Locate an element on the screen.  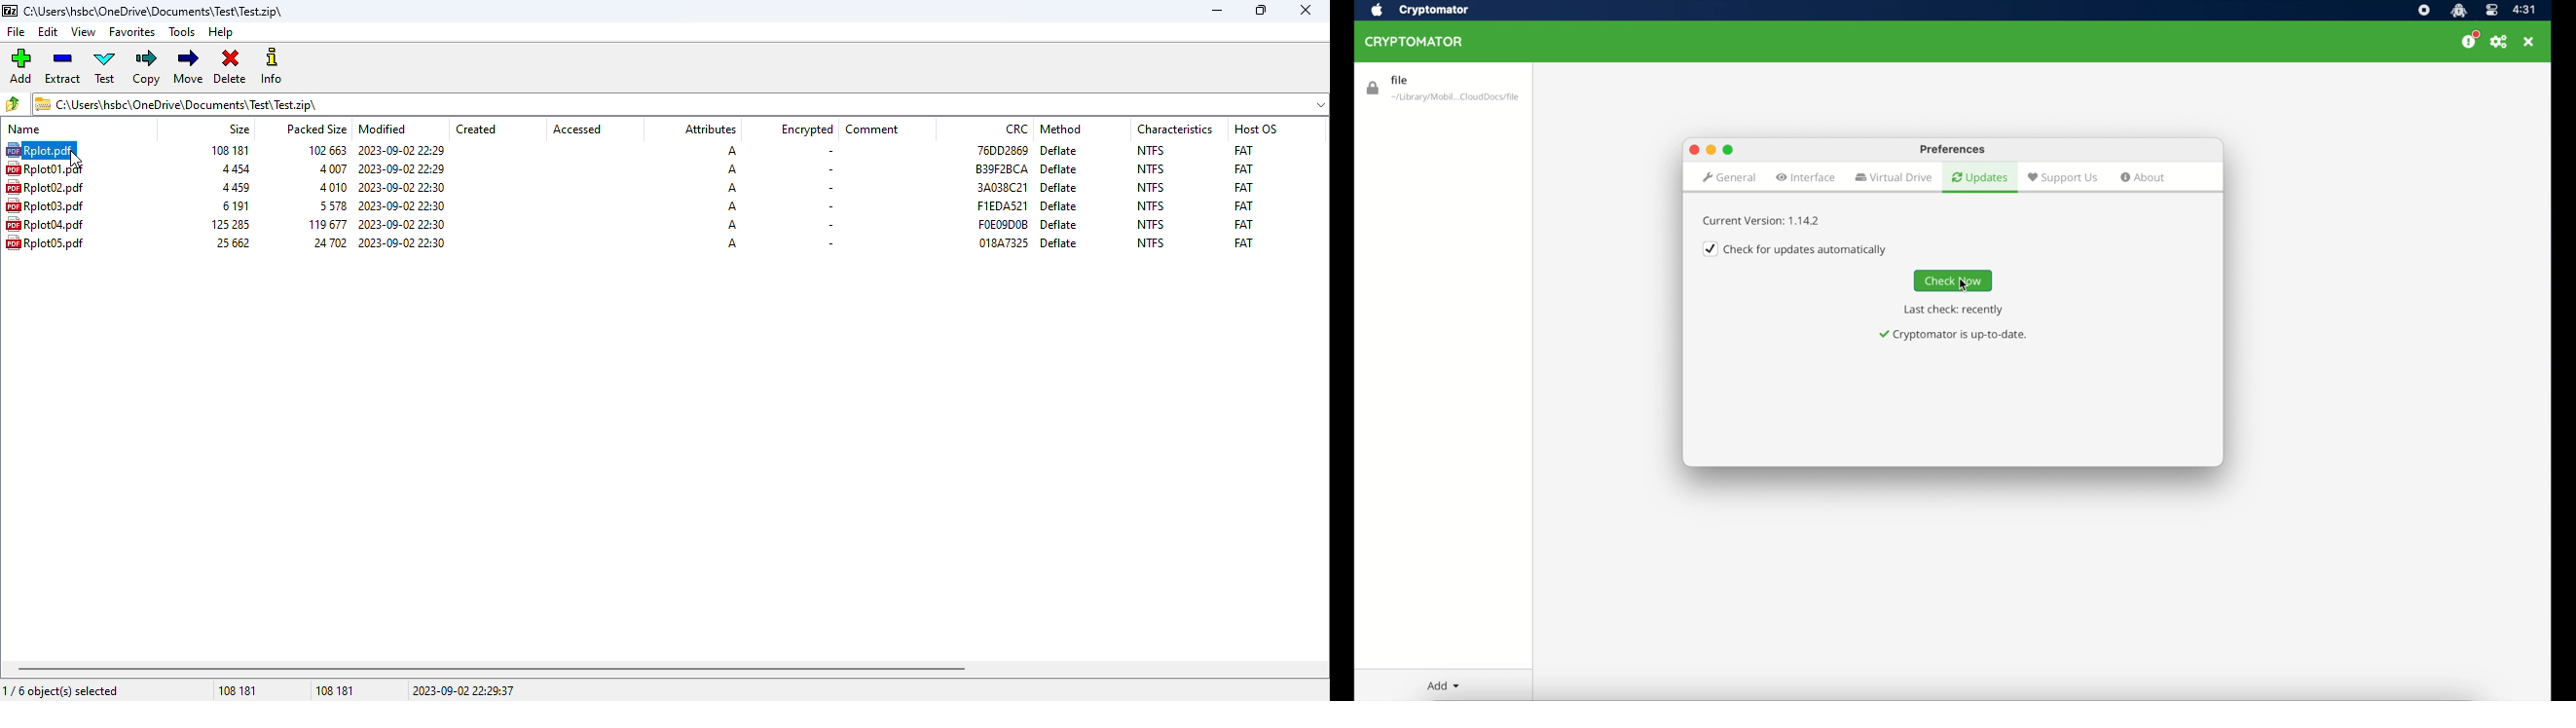
modified date & time is located at coordinates (401, 151).